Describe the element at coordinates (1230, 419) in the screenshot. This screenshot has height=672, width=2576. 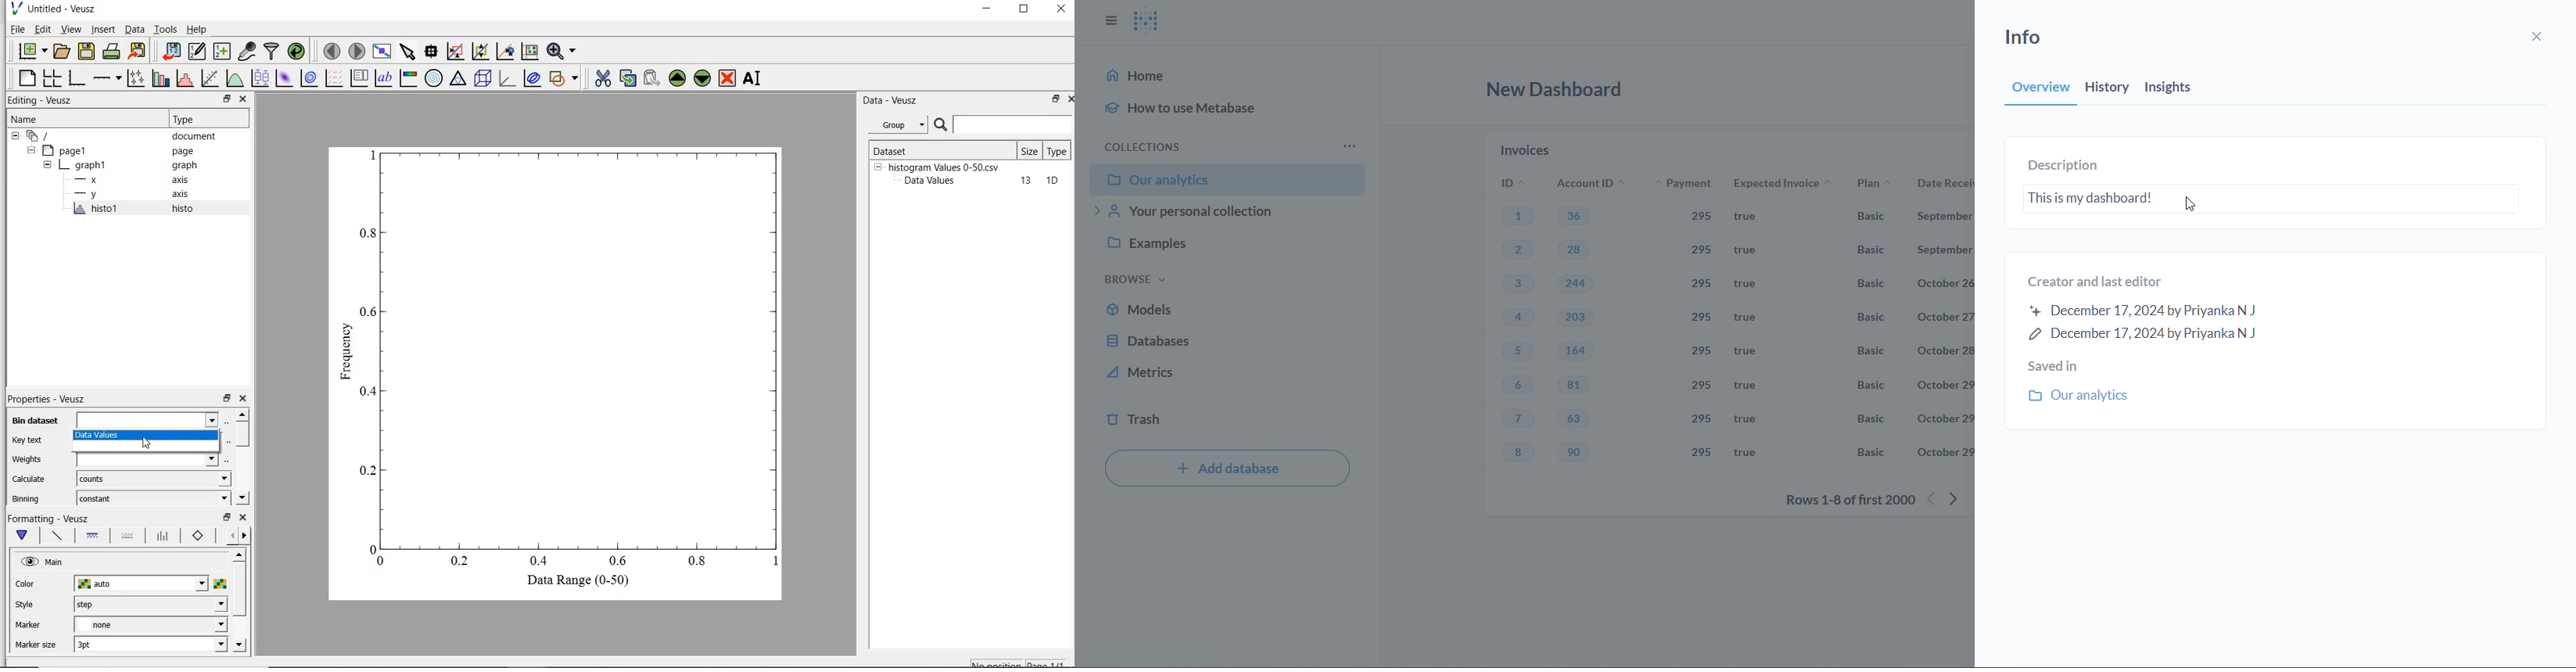
I see `trash` at that location.